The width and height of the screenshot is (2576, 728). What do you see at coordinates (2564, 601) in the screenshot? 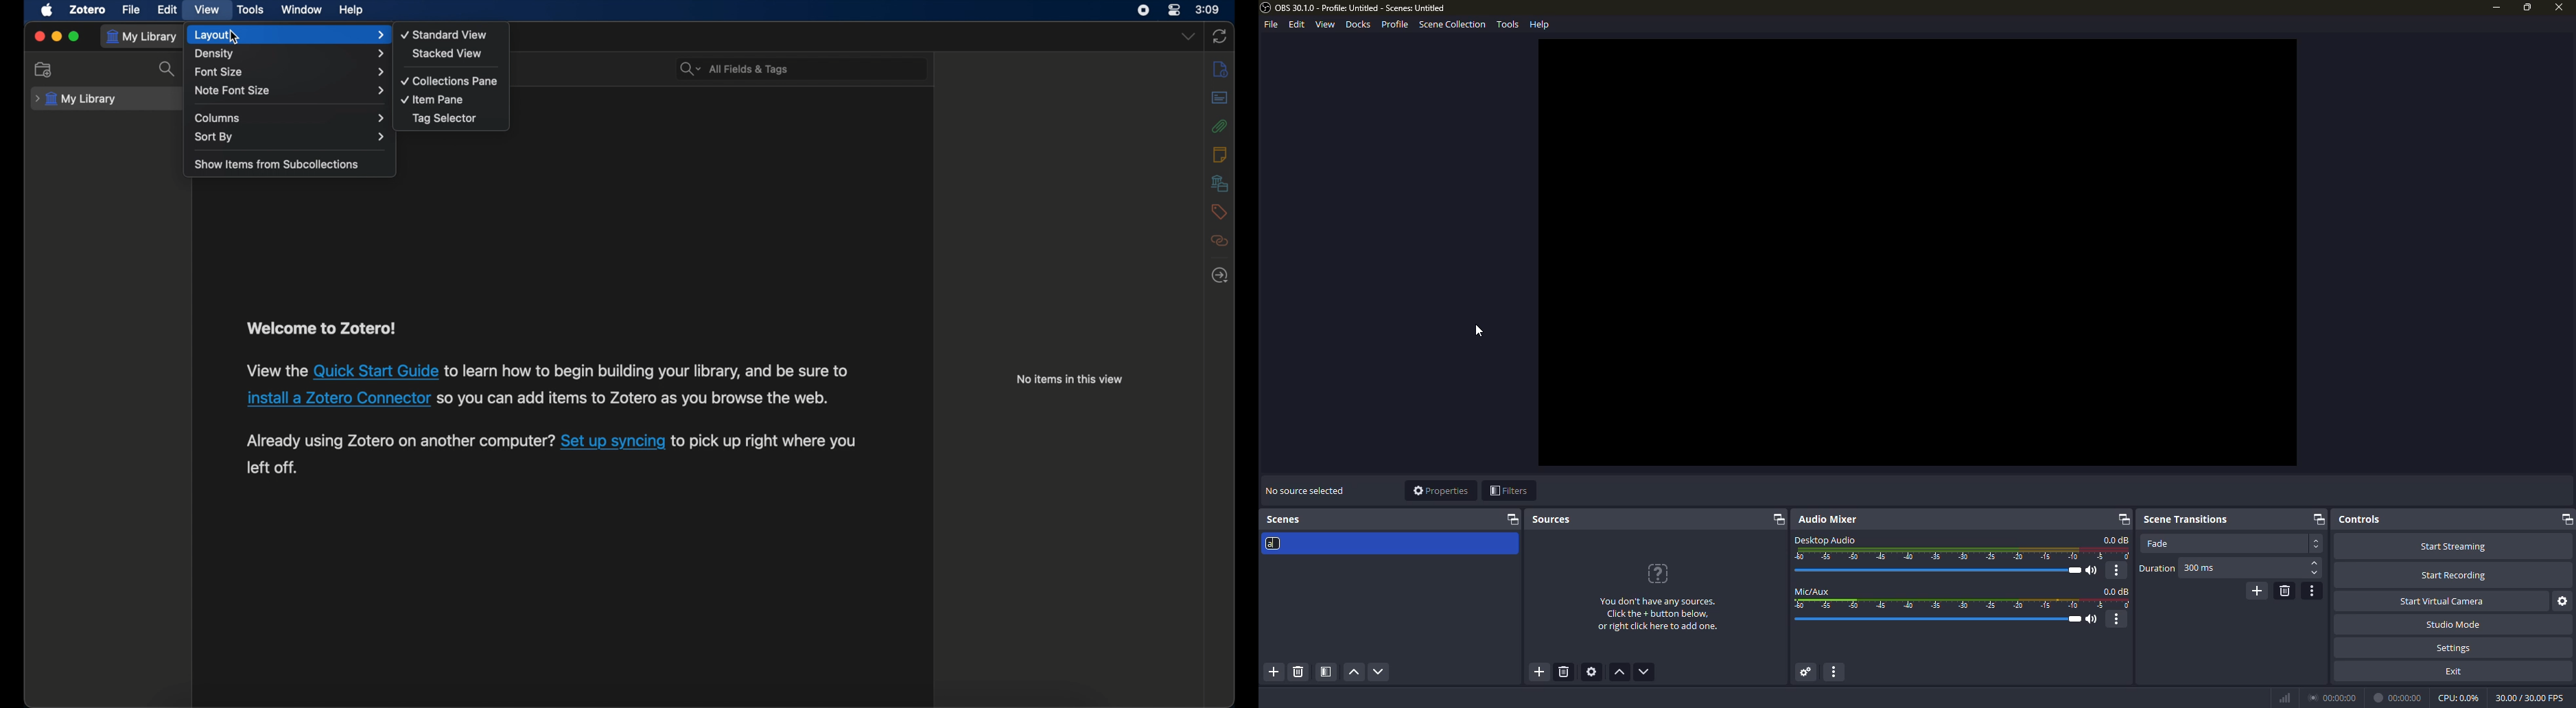
I see `configure virtual camera` at bounding box center [2564, 601].